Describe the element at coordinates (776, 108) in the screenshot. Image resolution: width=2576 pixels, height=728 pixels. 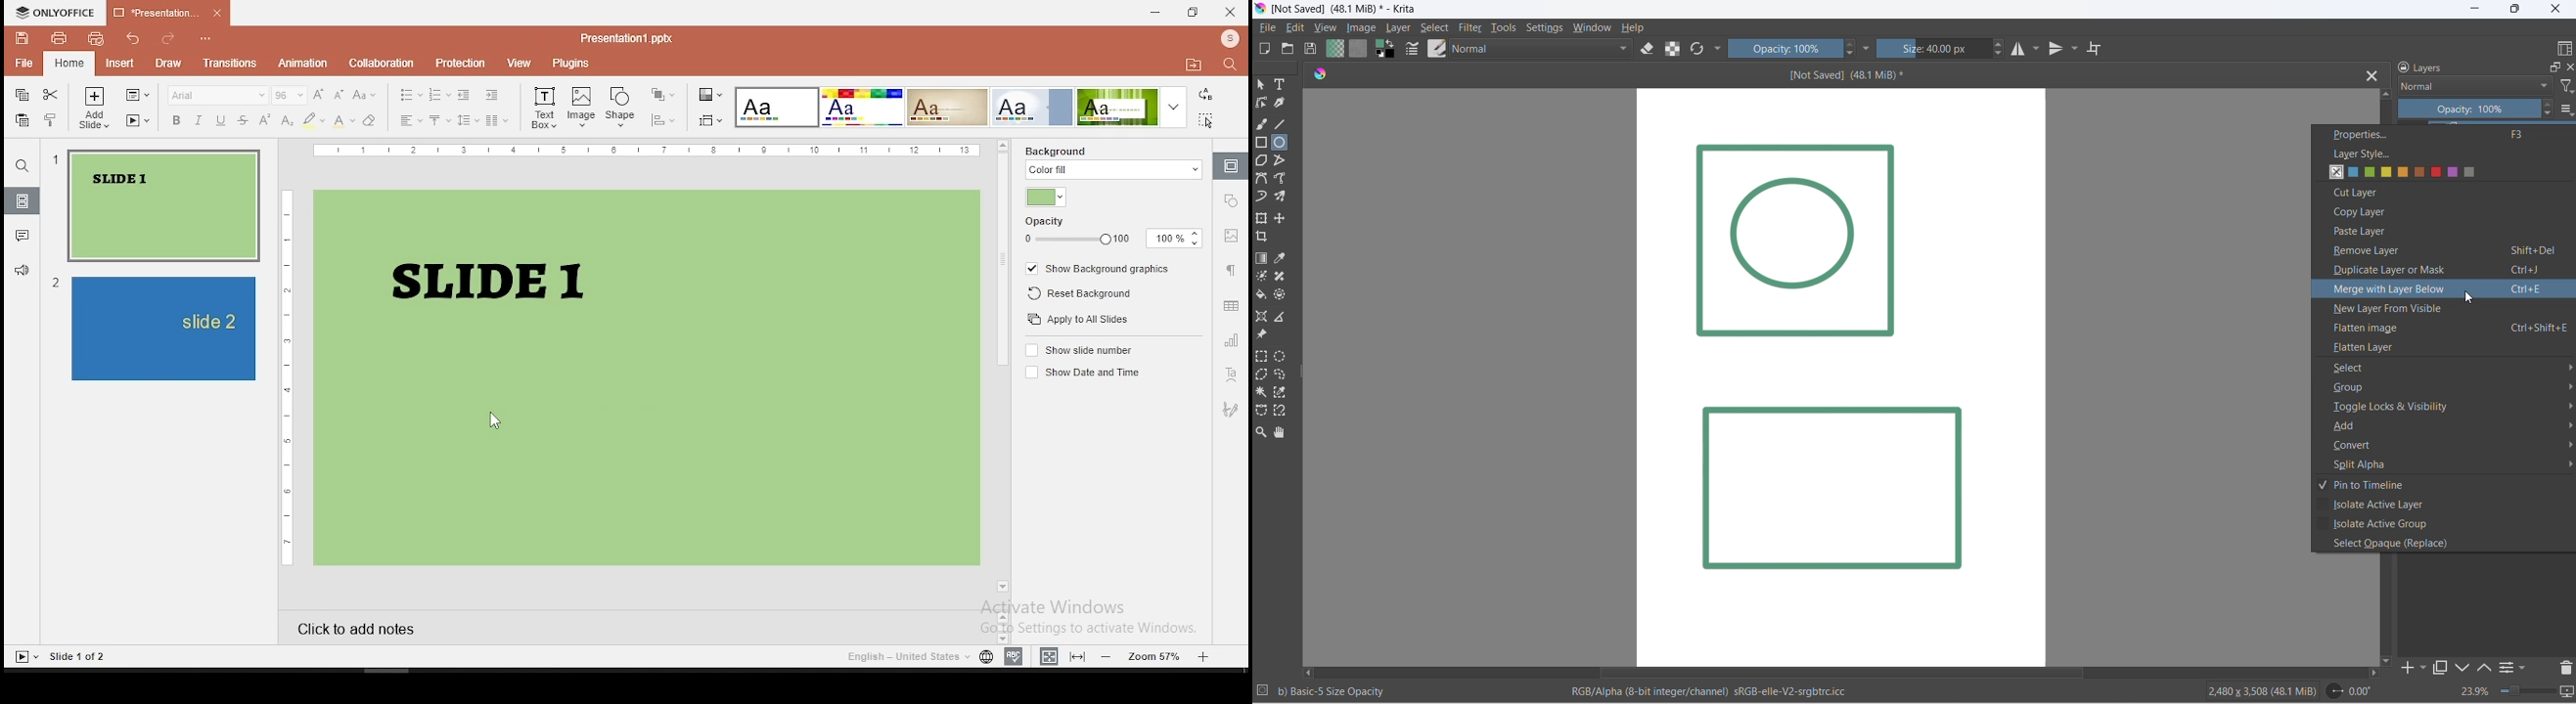
I see `select color theme` at that location.